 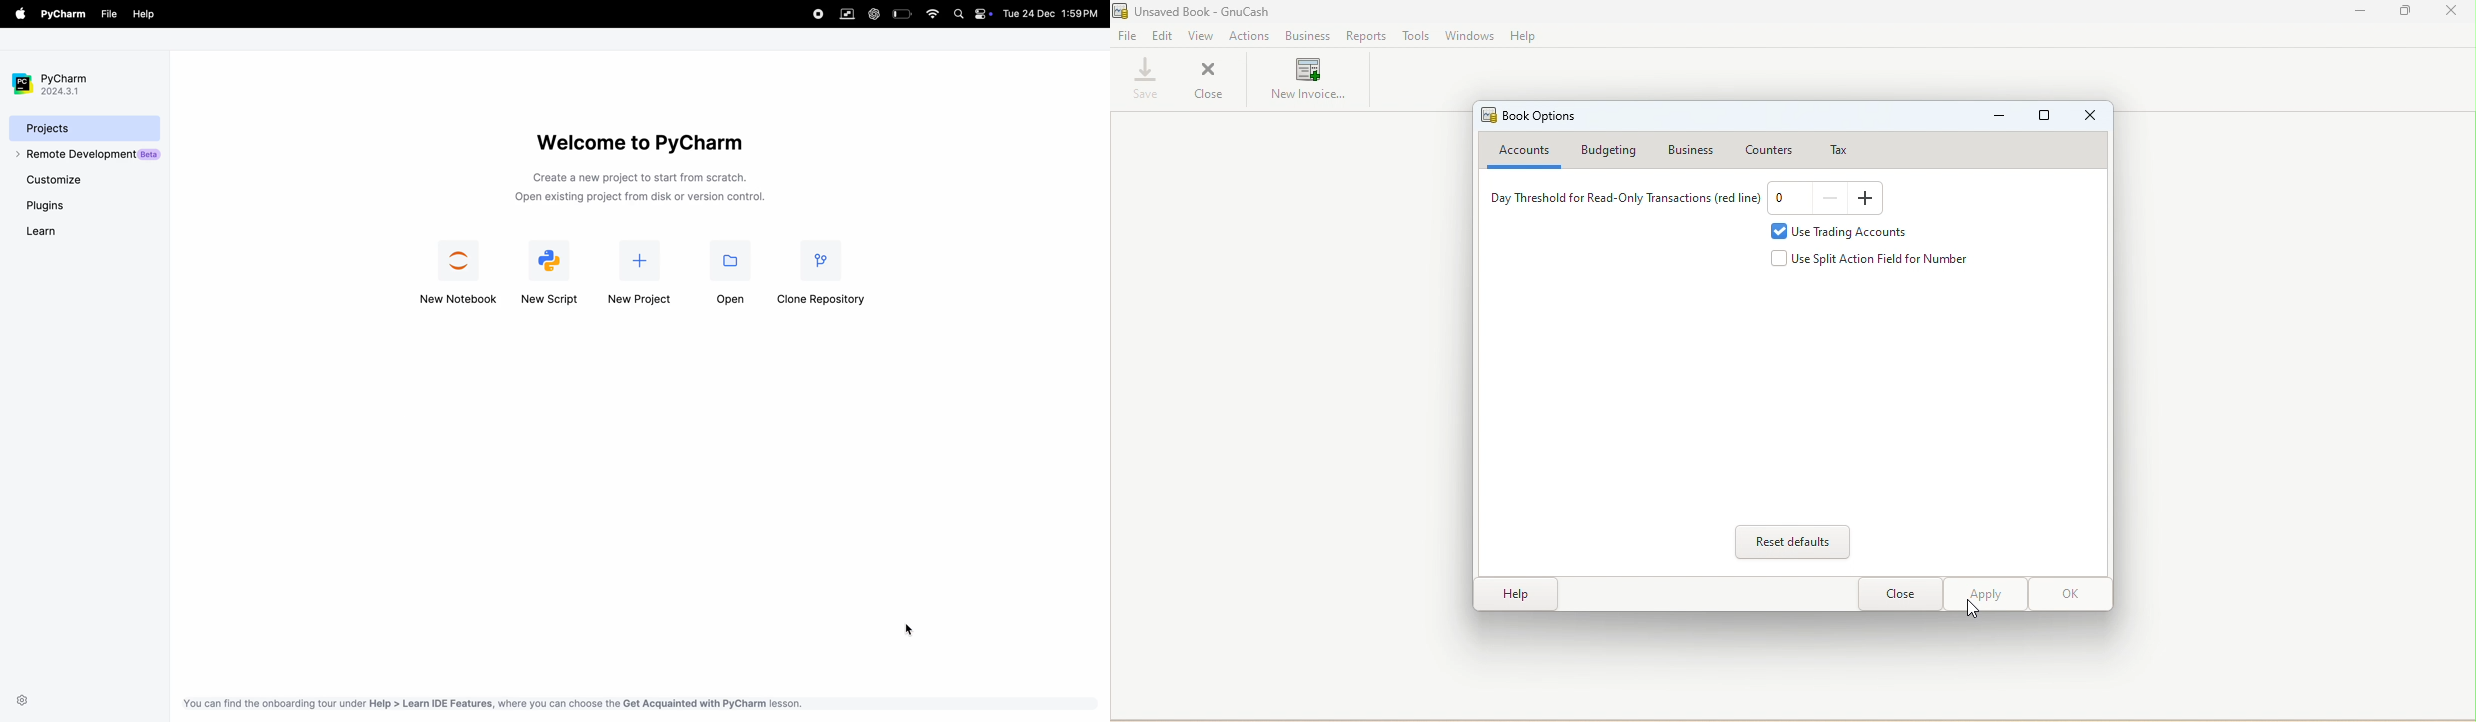 I want to click on Day threshold for Read-only transactions (red line), so click(x=1621, y=201).